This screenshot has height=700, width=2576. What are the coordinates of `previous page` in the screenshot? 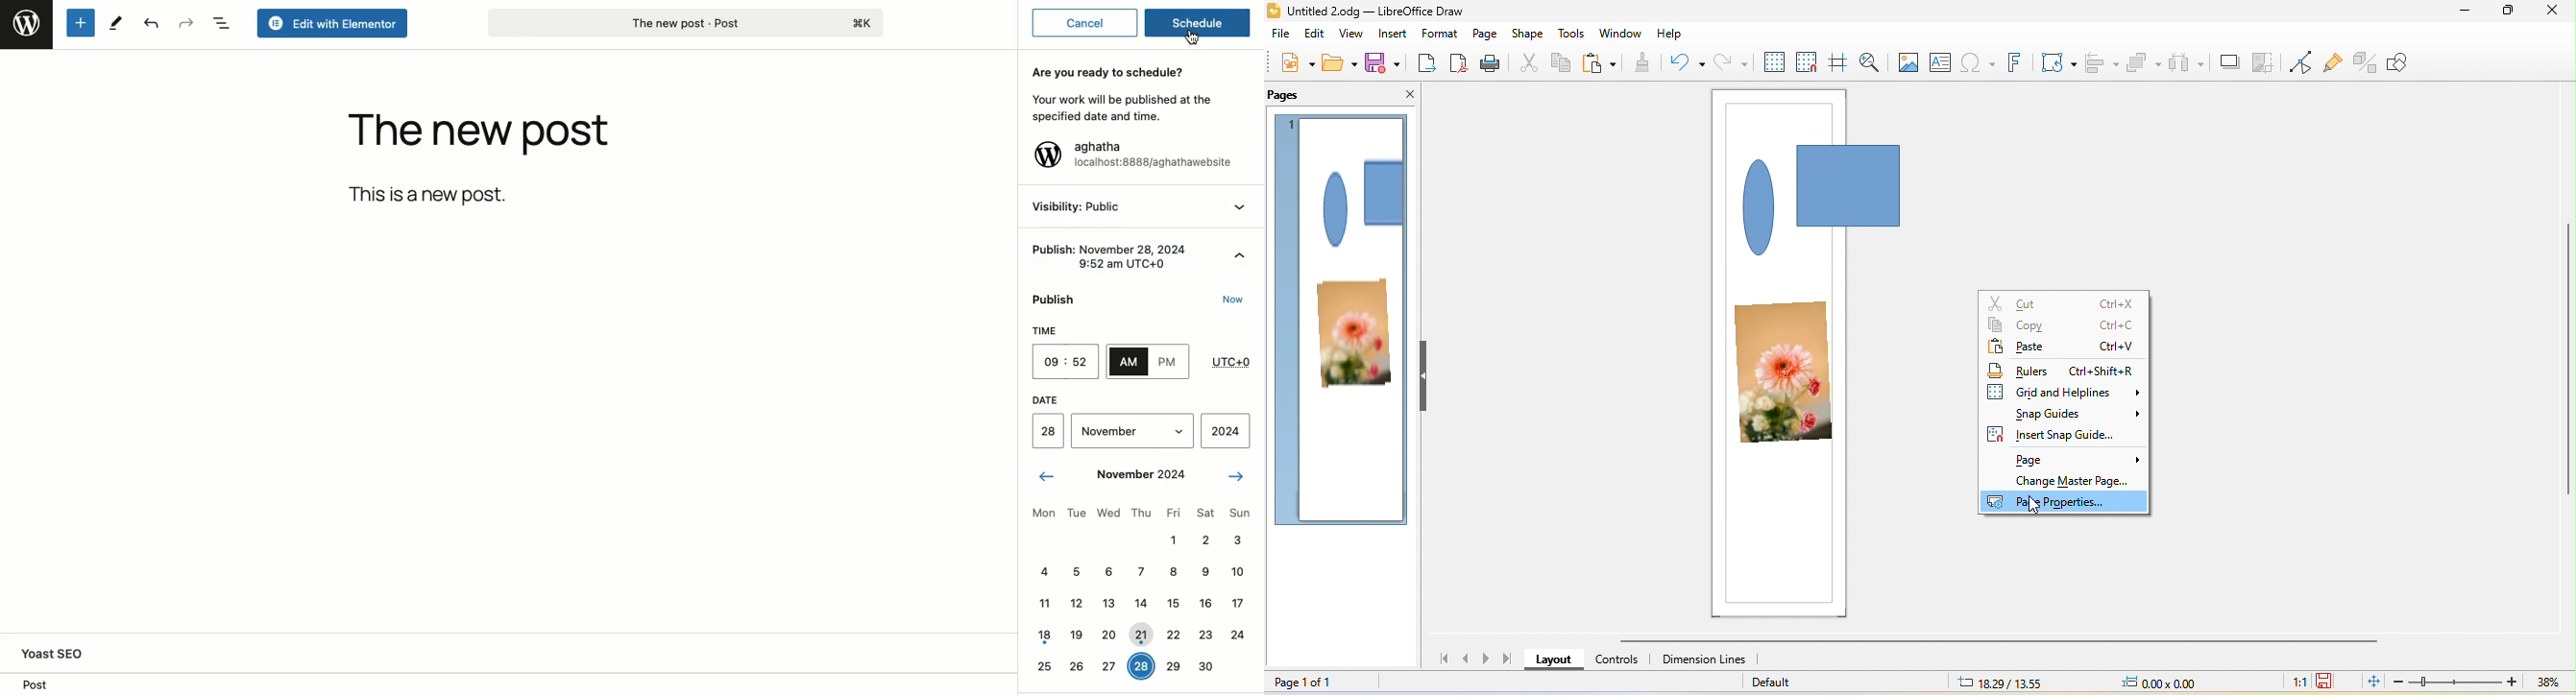 It's located at (1470, 661).